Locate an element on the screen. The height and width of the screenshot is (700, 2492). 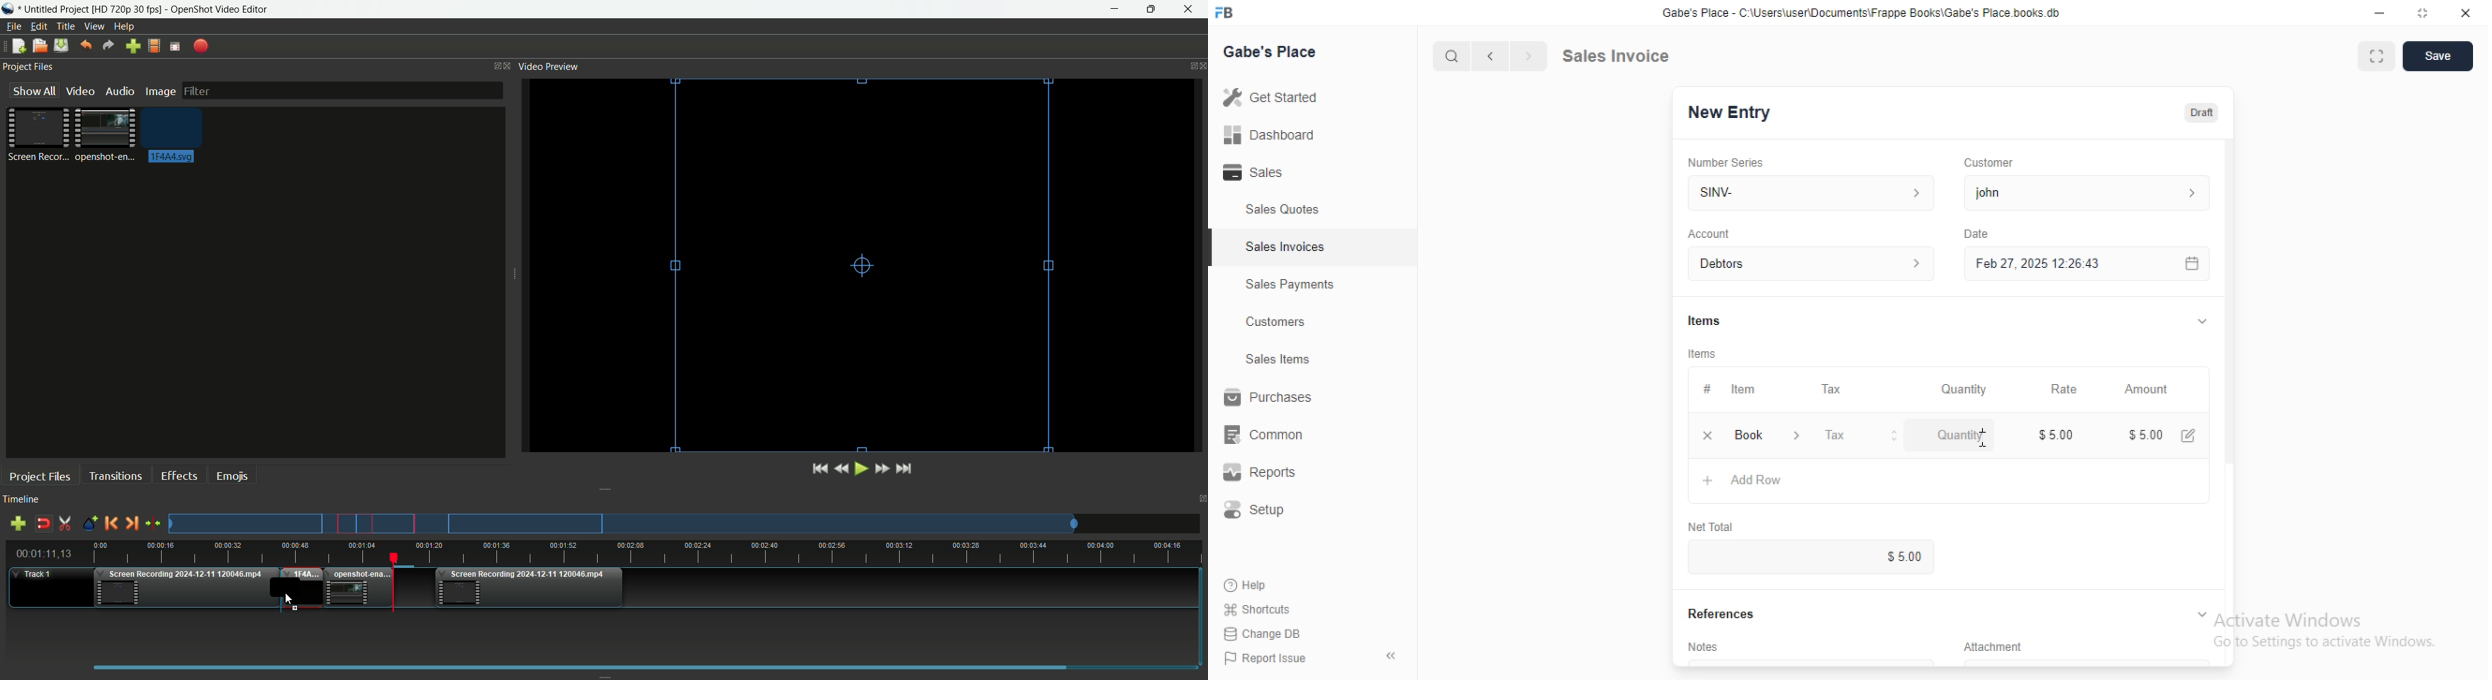
Setup is located at coordinates (1256, 507).